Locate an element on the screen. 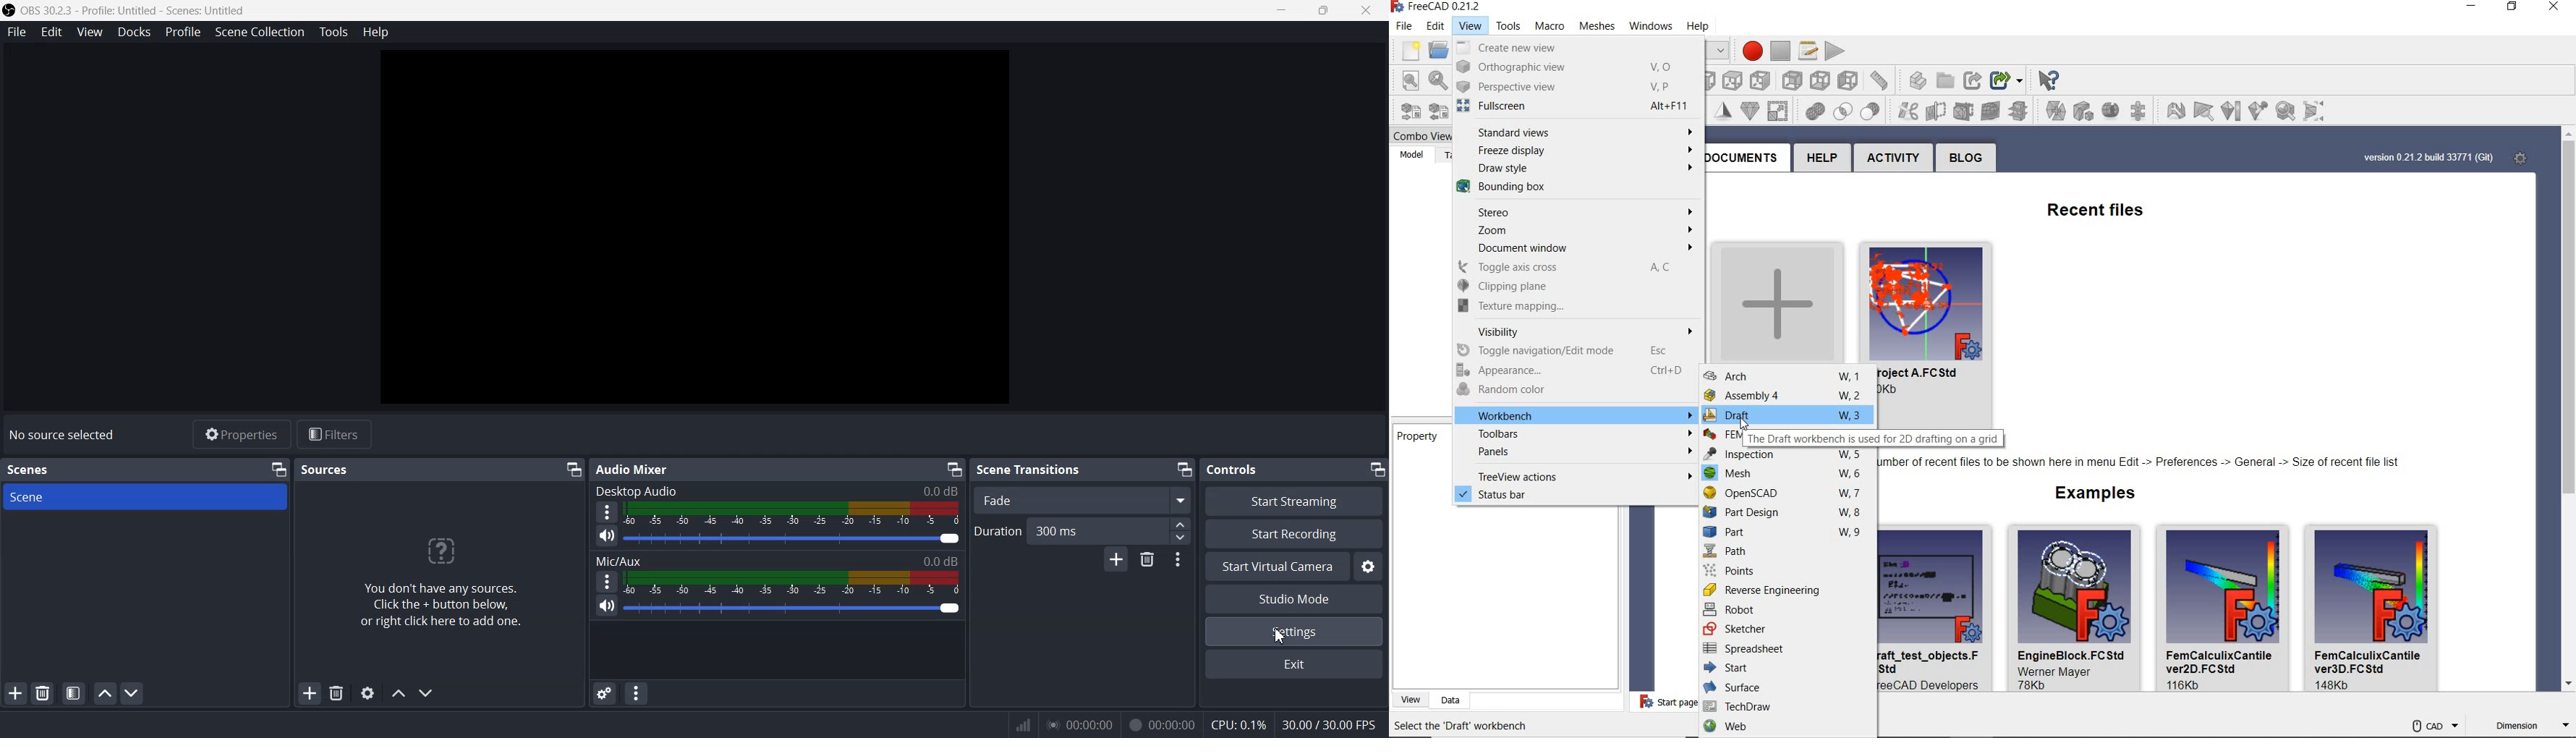  ‘OBS 30.2.3 - Profile: Untitled - Scenes: Untitled is located at coordinates (126, 12).